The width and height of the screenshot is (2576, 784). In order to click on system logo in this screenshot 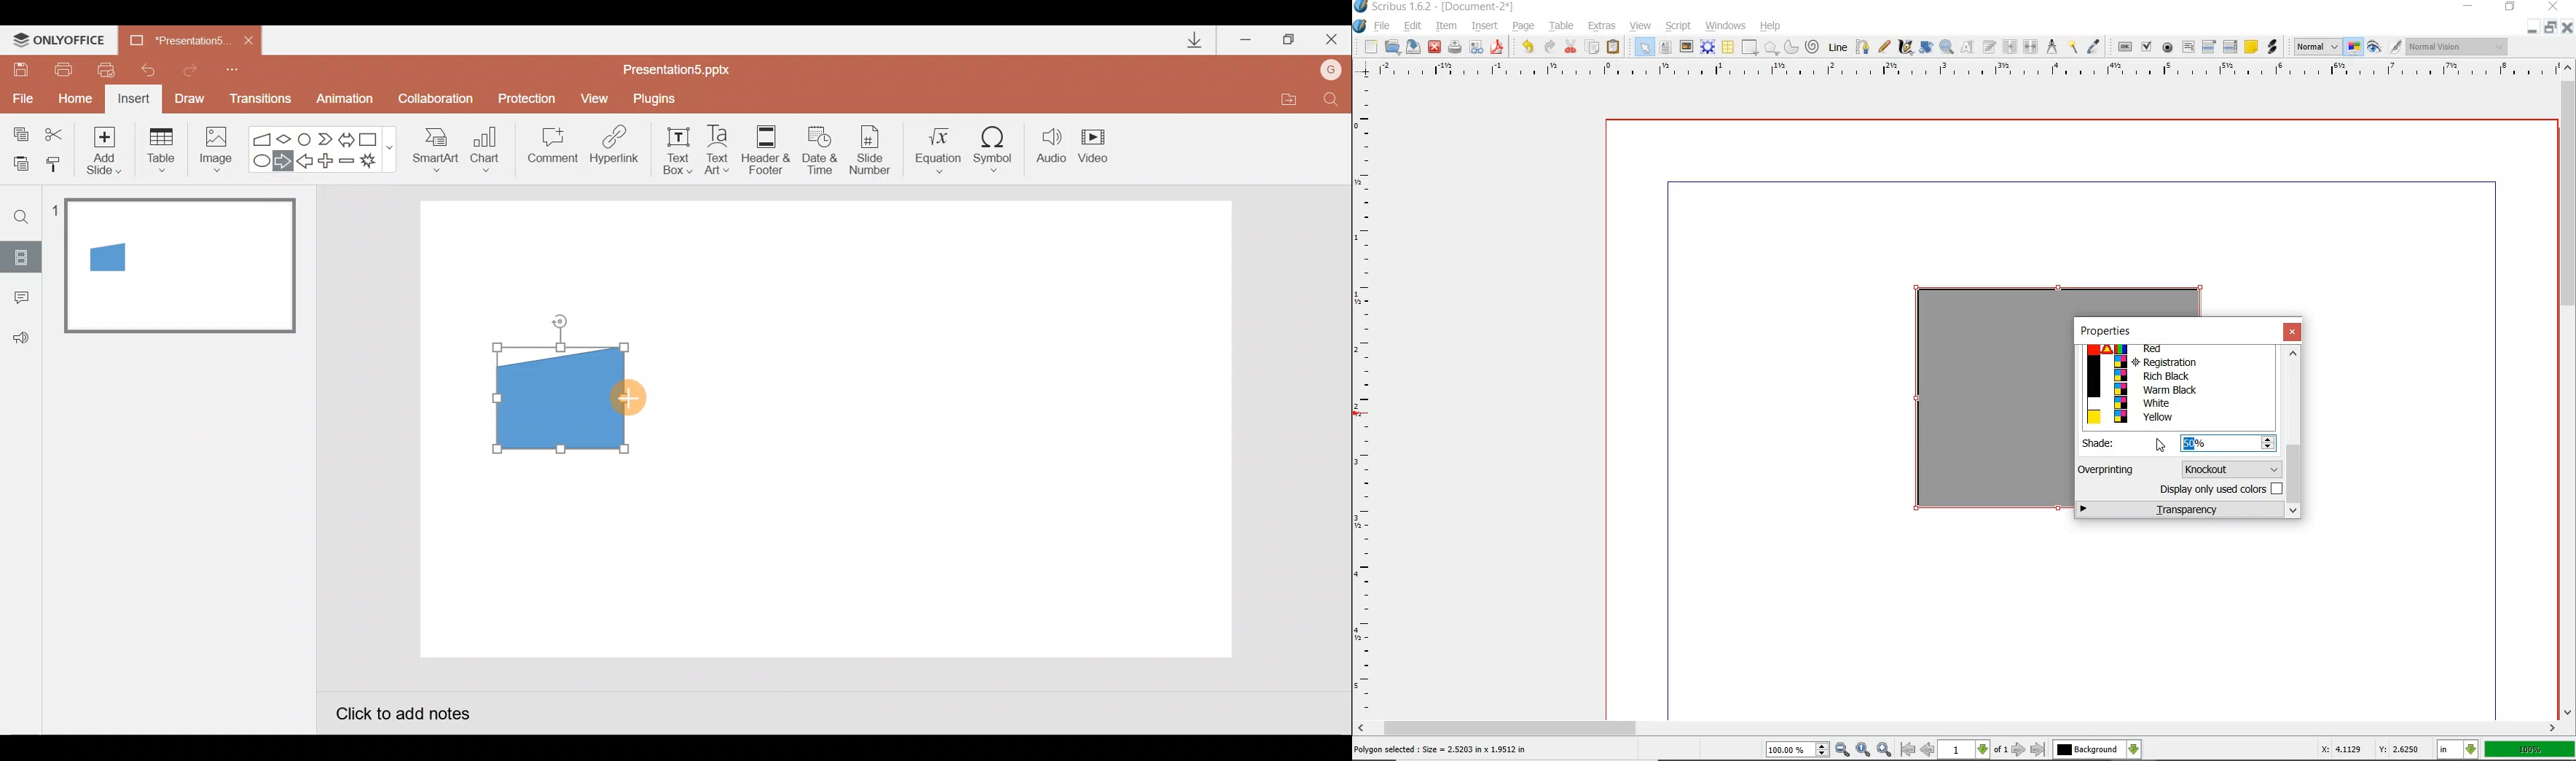, I will do `click(1361, 27)`.